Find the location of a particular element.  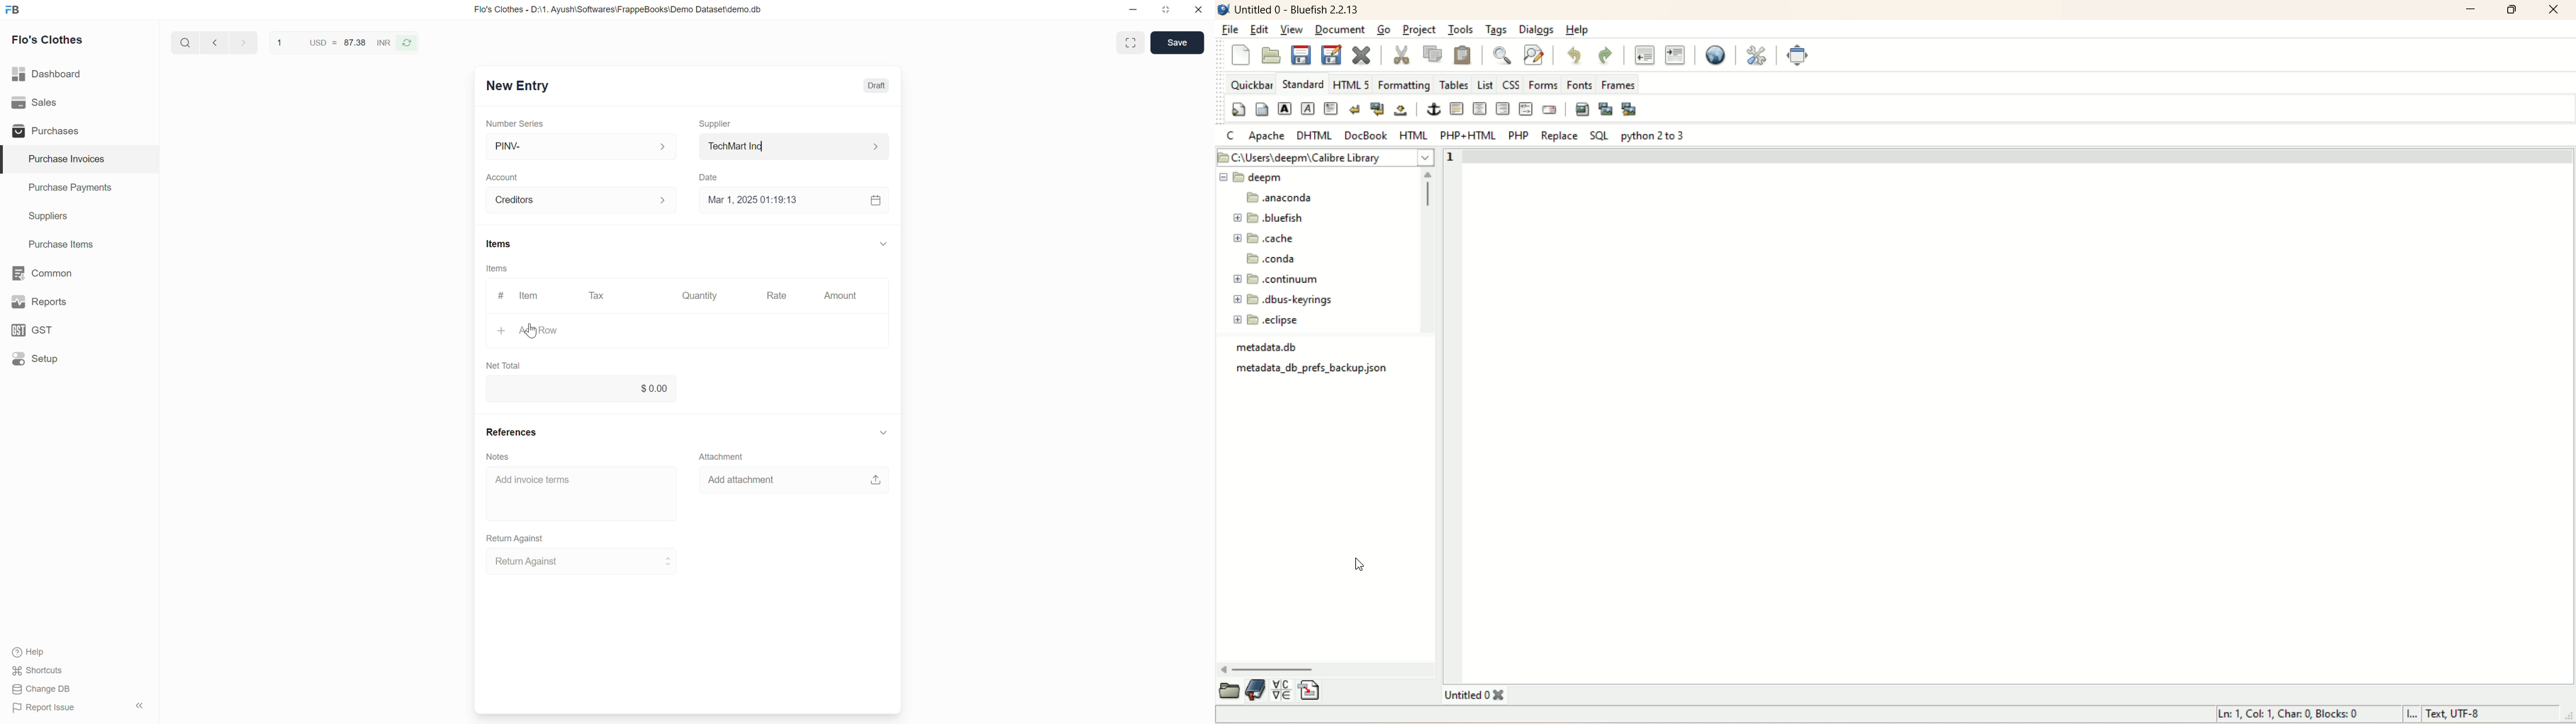

ltem is located at coordinates (531, 297).